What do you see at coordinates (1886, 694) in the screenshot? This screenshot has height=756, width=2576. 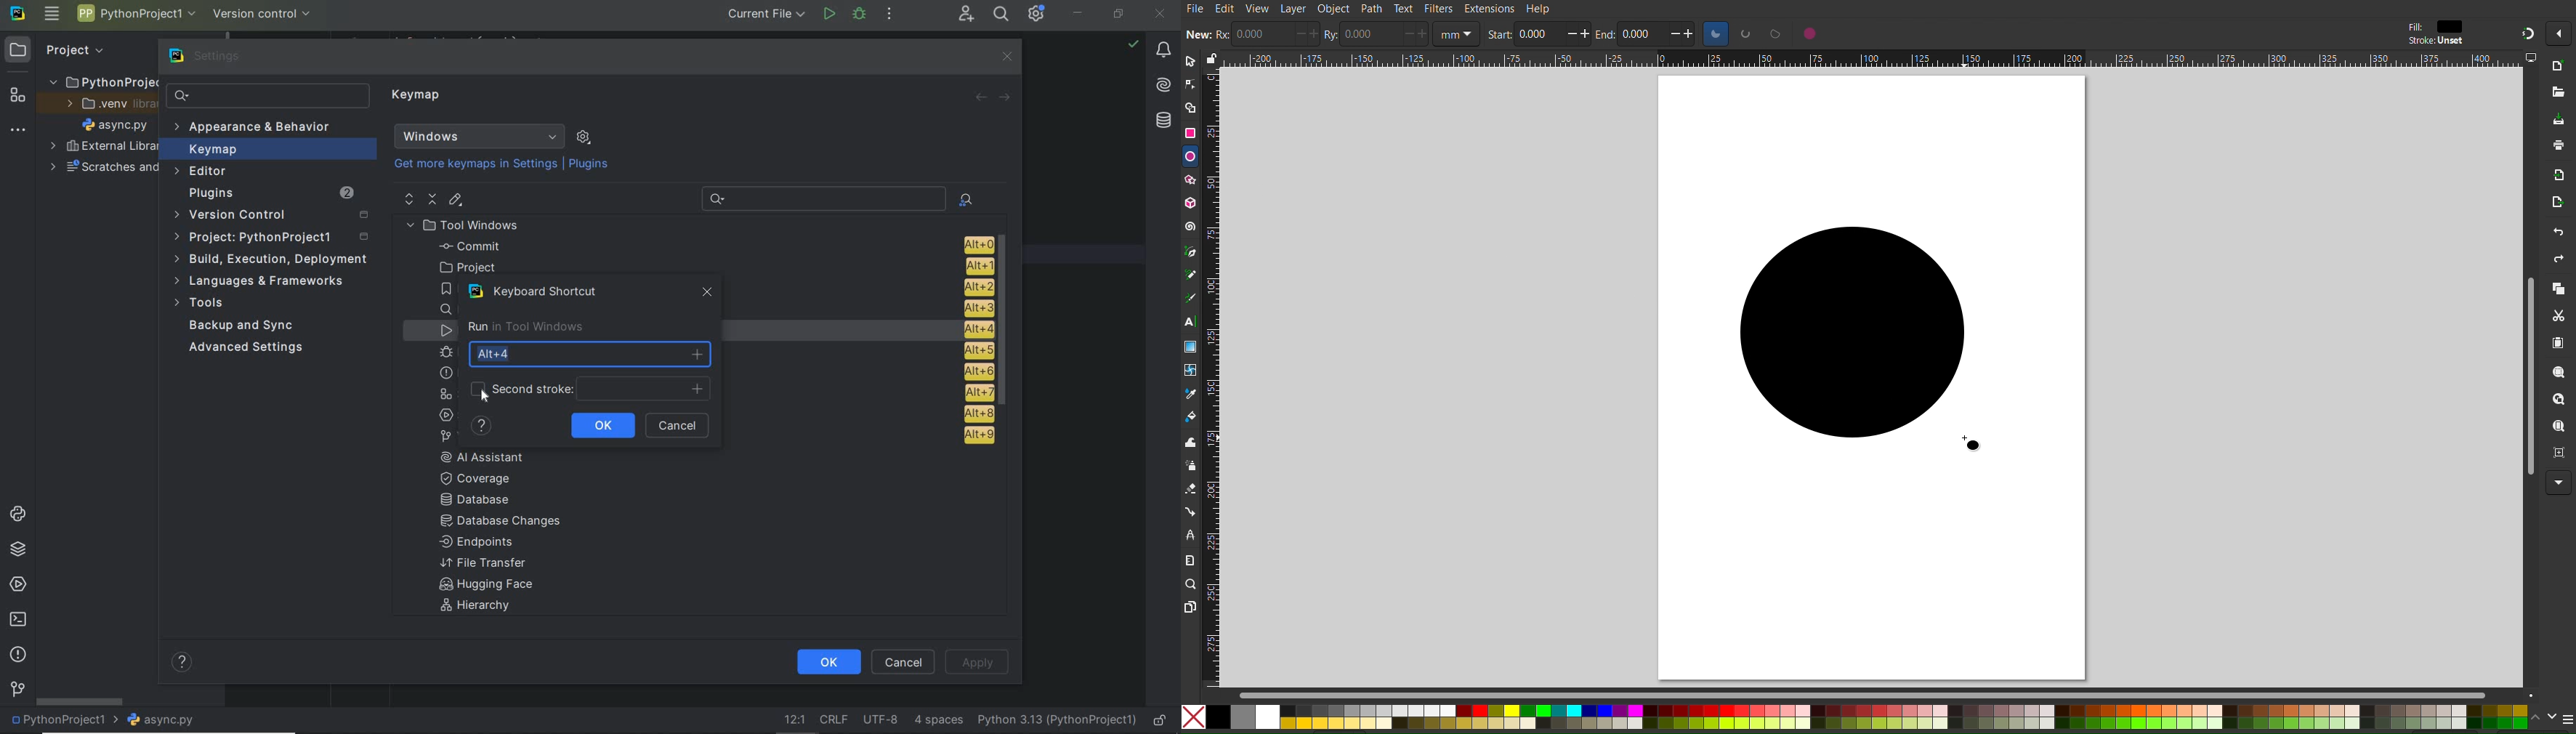 I see `Scrollbar` at bounding box center [1886, 694].